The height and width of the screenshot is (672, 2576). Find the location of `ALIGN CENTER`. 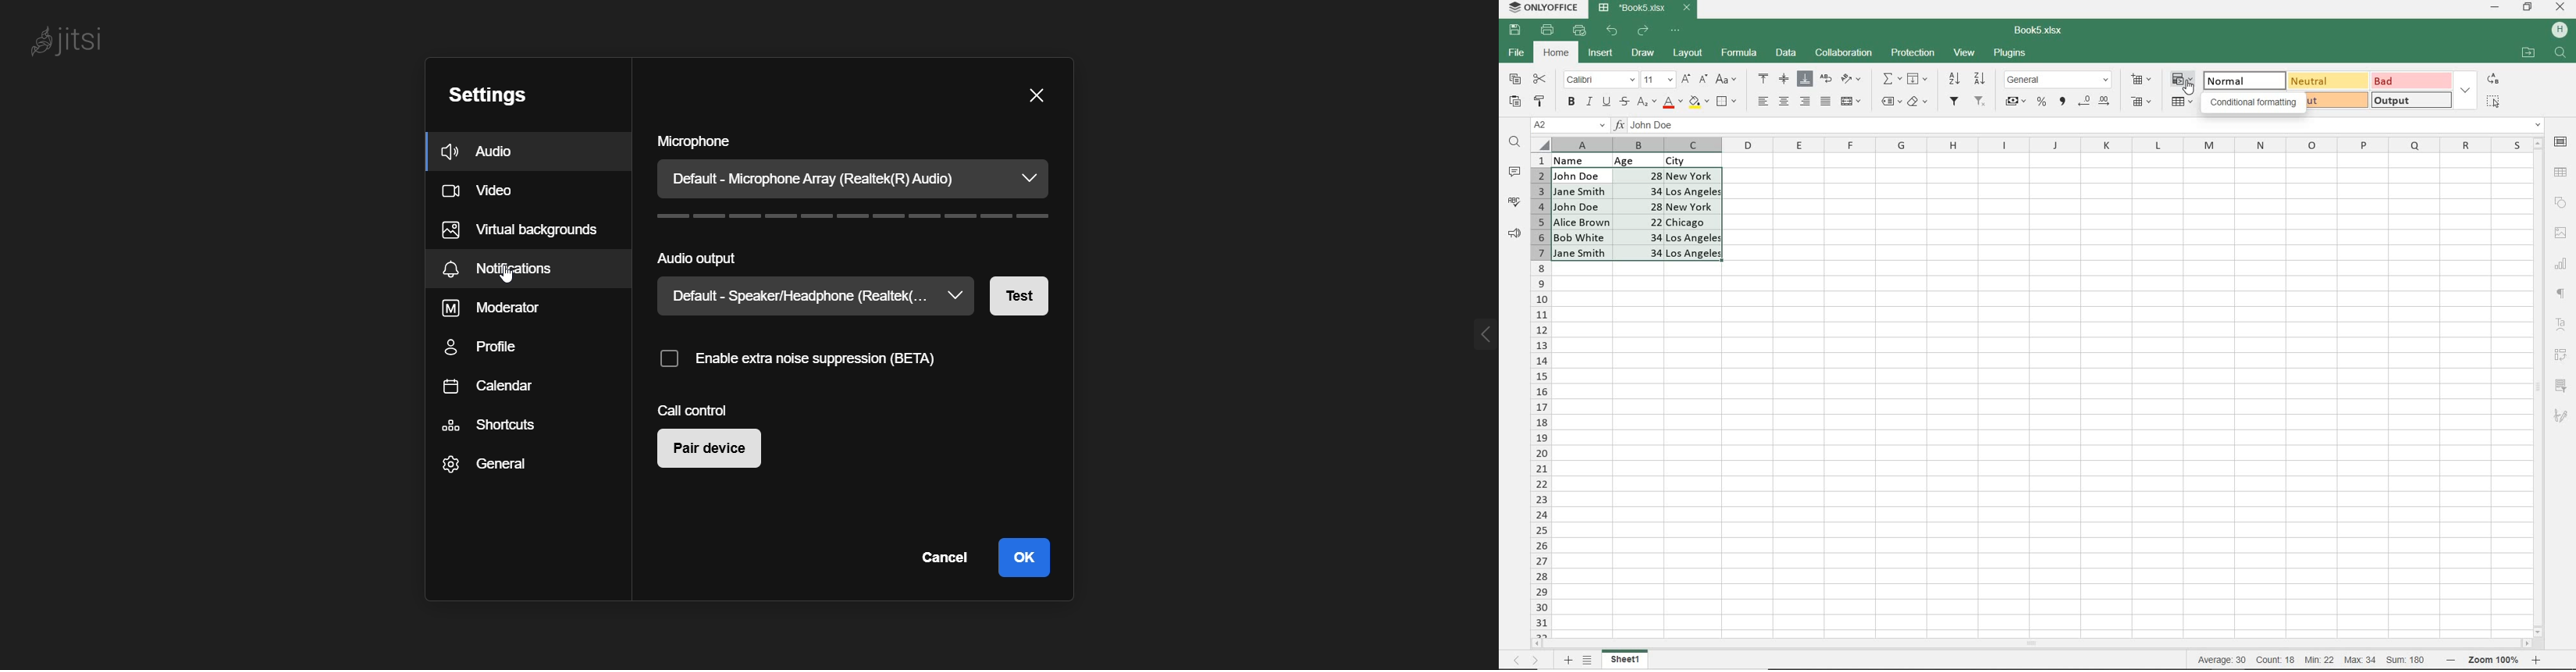

ALIGN CENTER is located at coordinates (1783, 102).